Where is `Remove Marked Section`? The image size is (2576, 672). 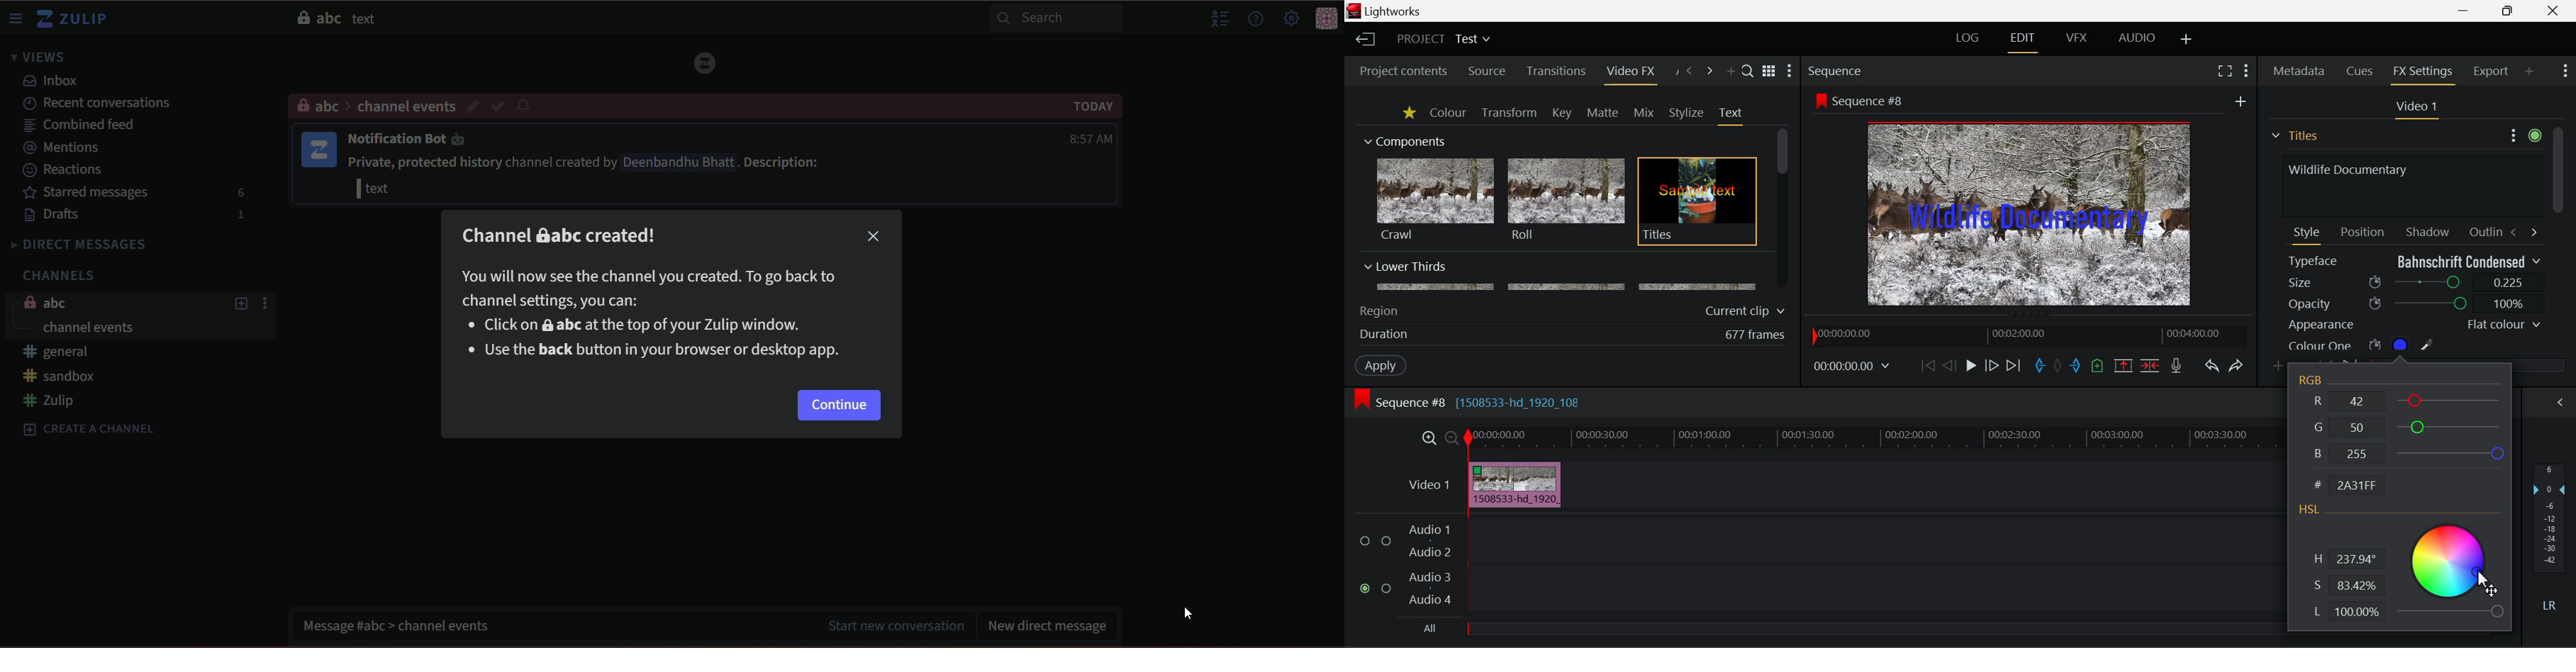 Remove Marked Section is located at coordinates (2123, 366).